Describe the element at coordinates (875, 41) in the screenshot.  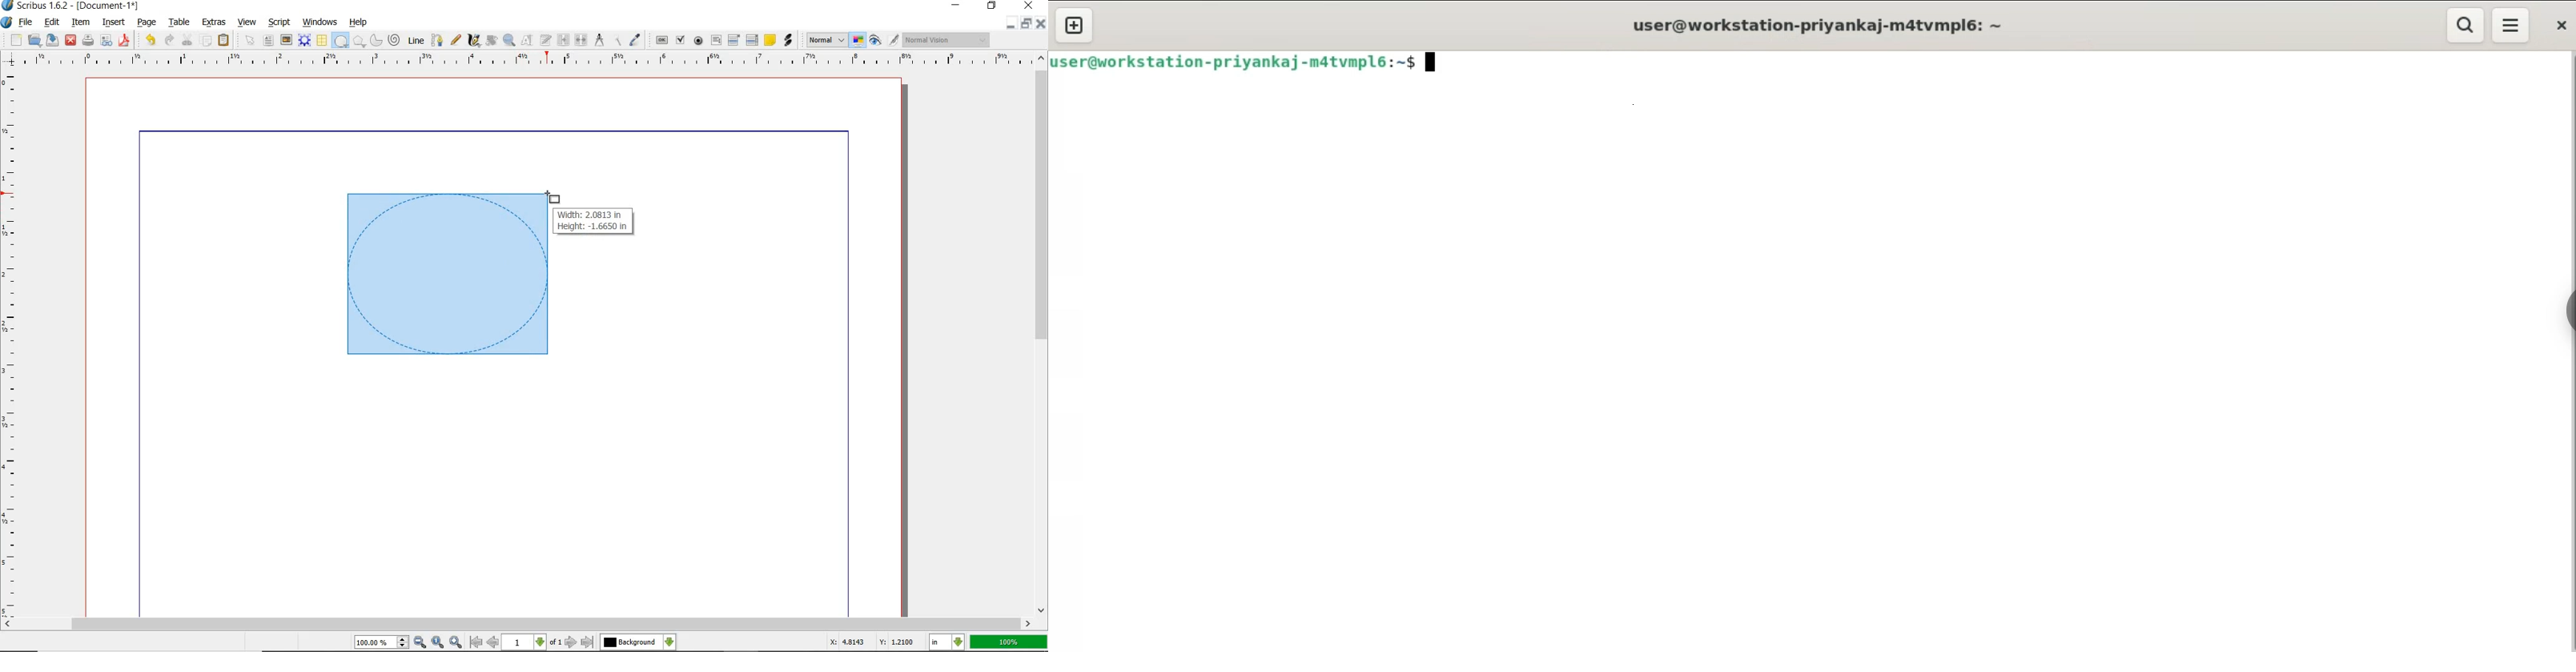
I see `PREVIEW MODE` at that location.